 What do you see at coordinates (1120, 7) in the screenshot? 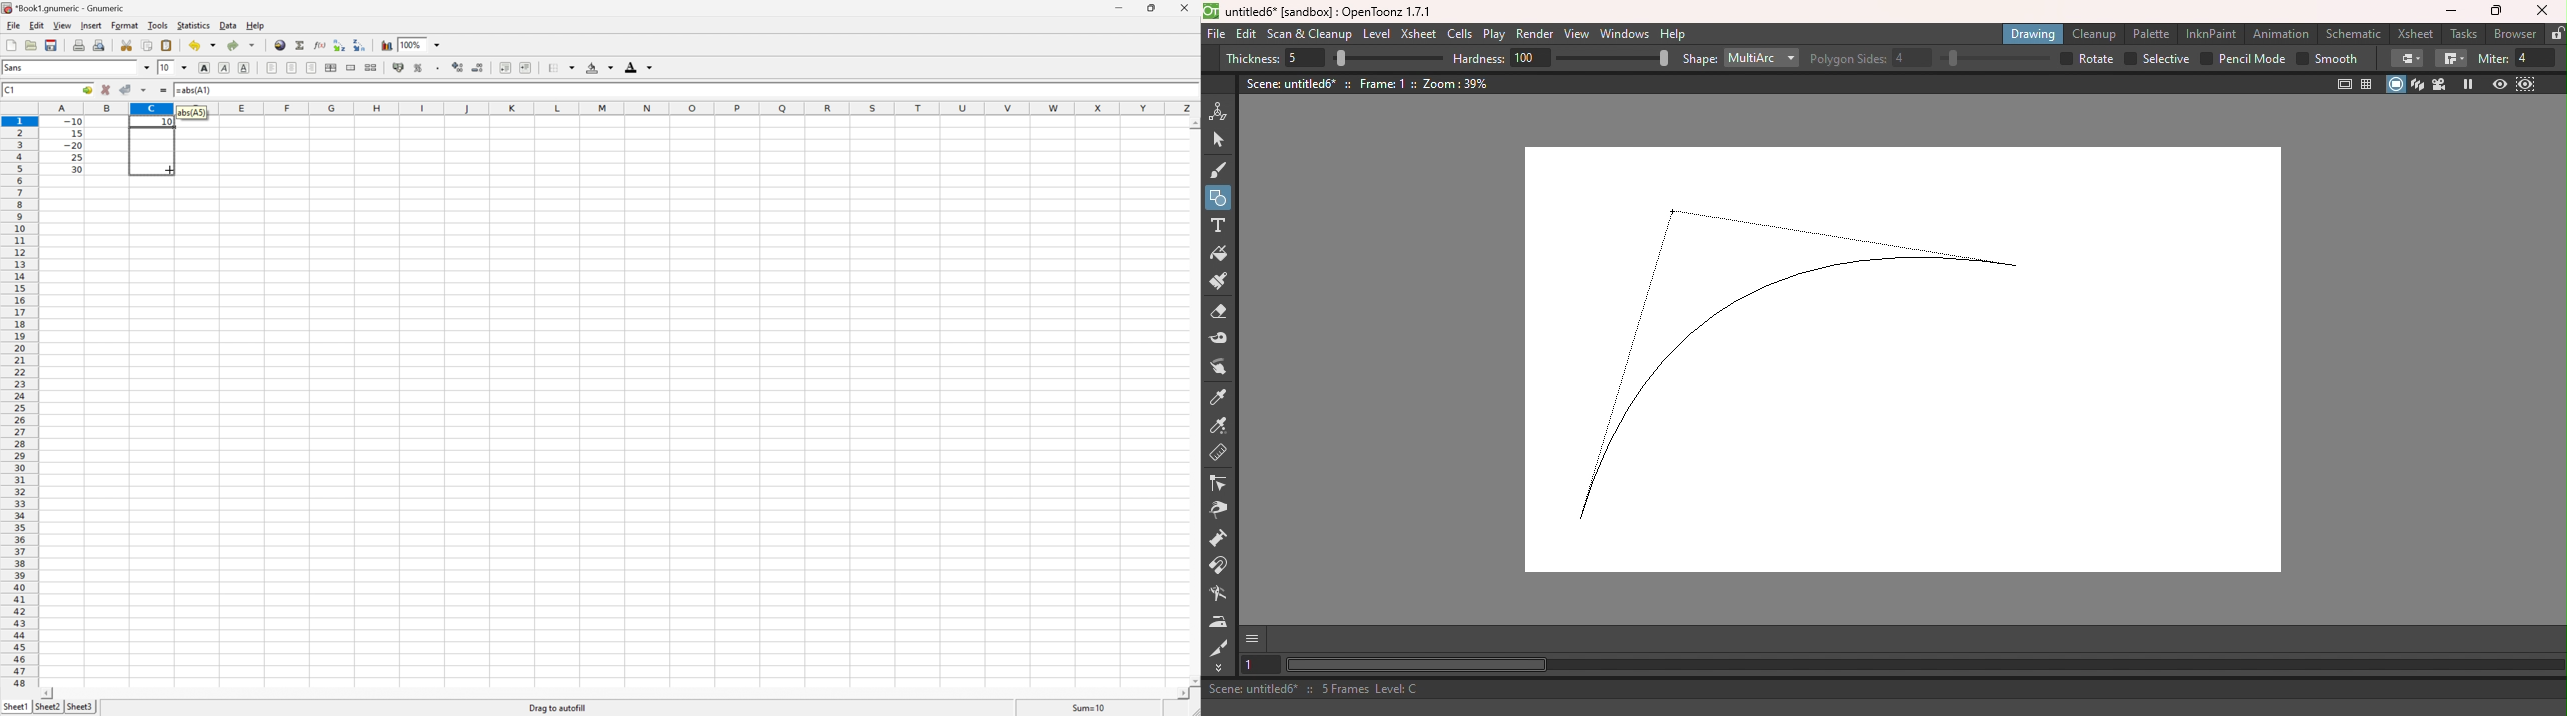
I see `Minimize` at bounding box center [1120, 7].